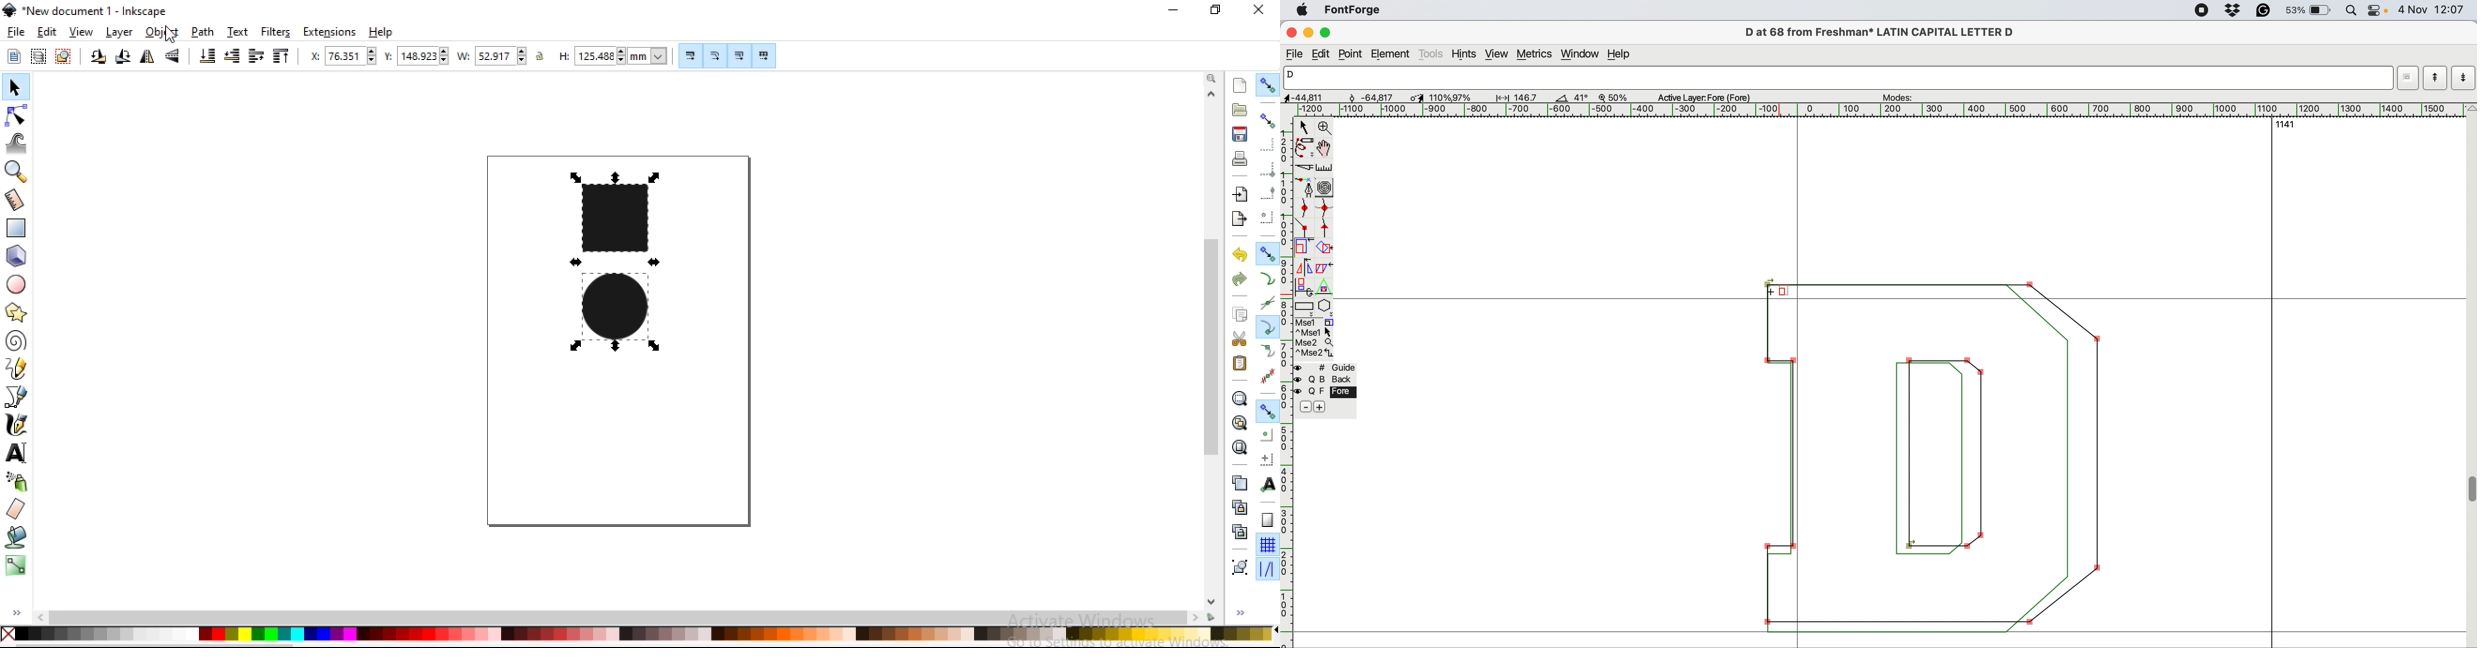  What do you see at coordinates (1782, 297) in the screenshot?
I see `cursor` at bounding box center [1782, 297].